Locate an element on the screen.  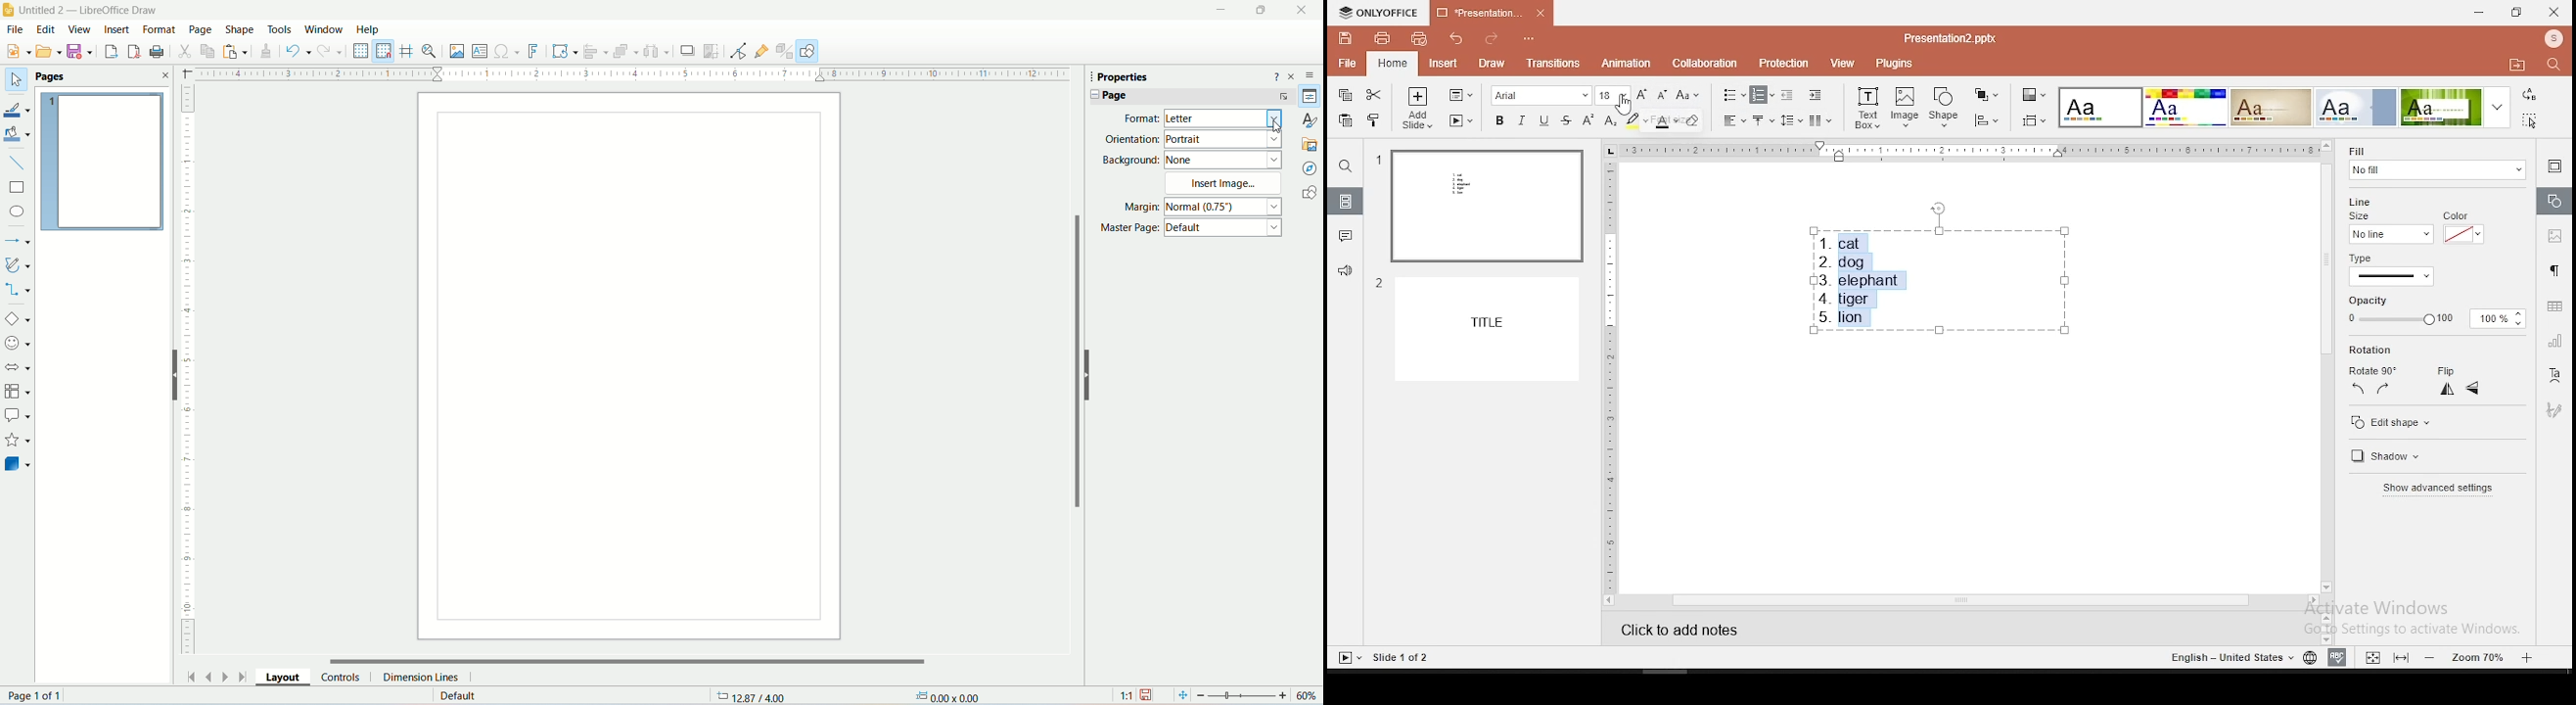
maximize is located at coordinates (1261, 13).